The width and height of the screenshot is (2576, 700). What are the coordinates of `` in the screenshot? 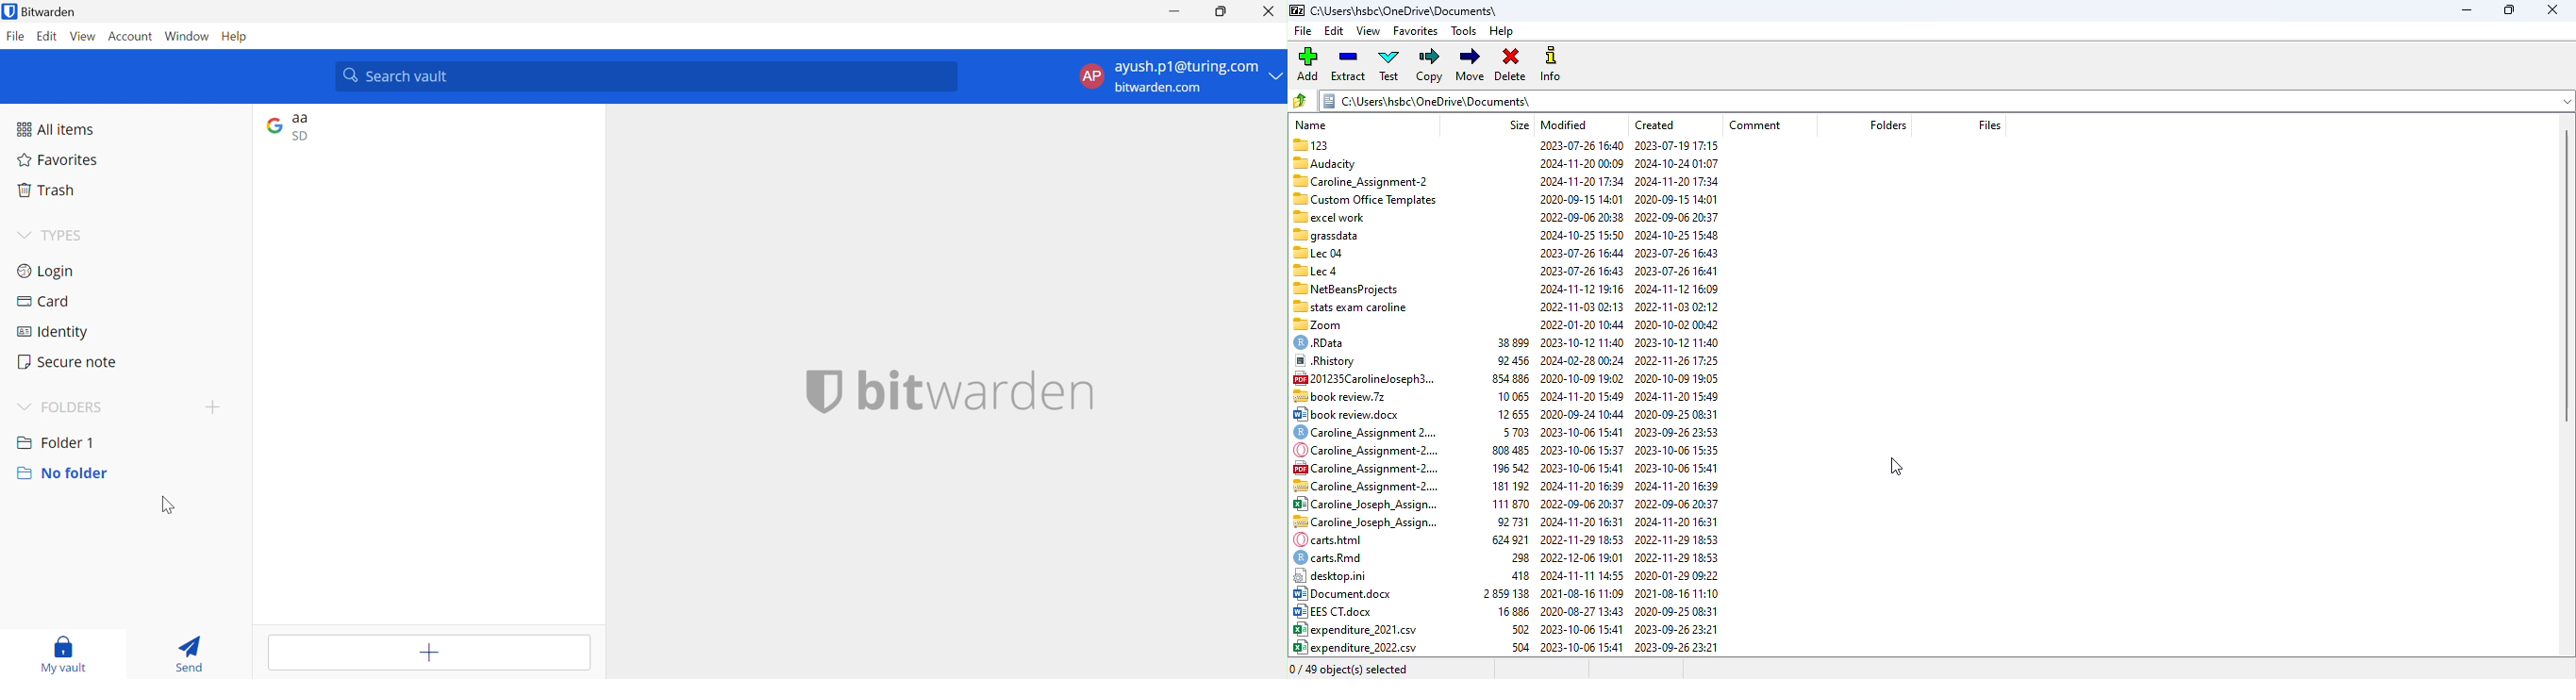 It's located at (2552, 10).